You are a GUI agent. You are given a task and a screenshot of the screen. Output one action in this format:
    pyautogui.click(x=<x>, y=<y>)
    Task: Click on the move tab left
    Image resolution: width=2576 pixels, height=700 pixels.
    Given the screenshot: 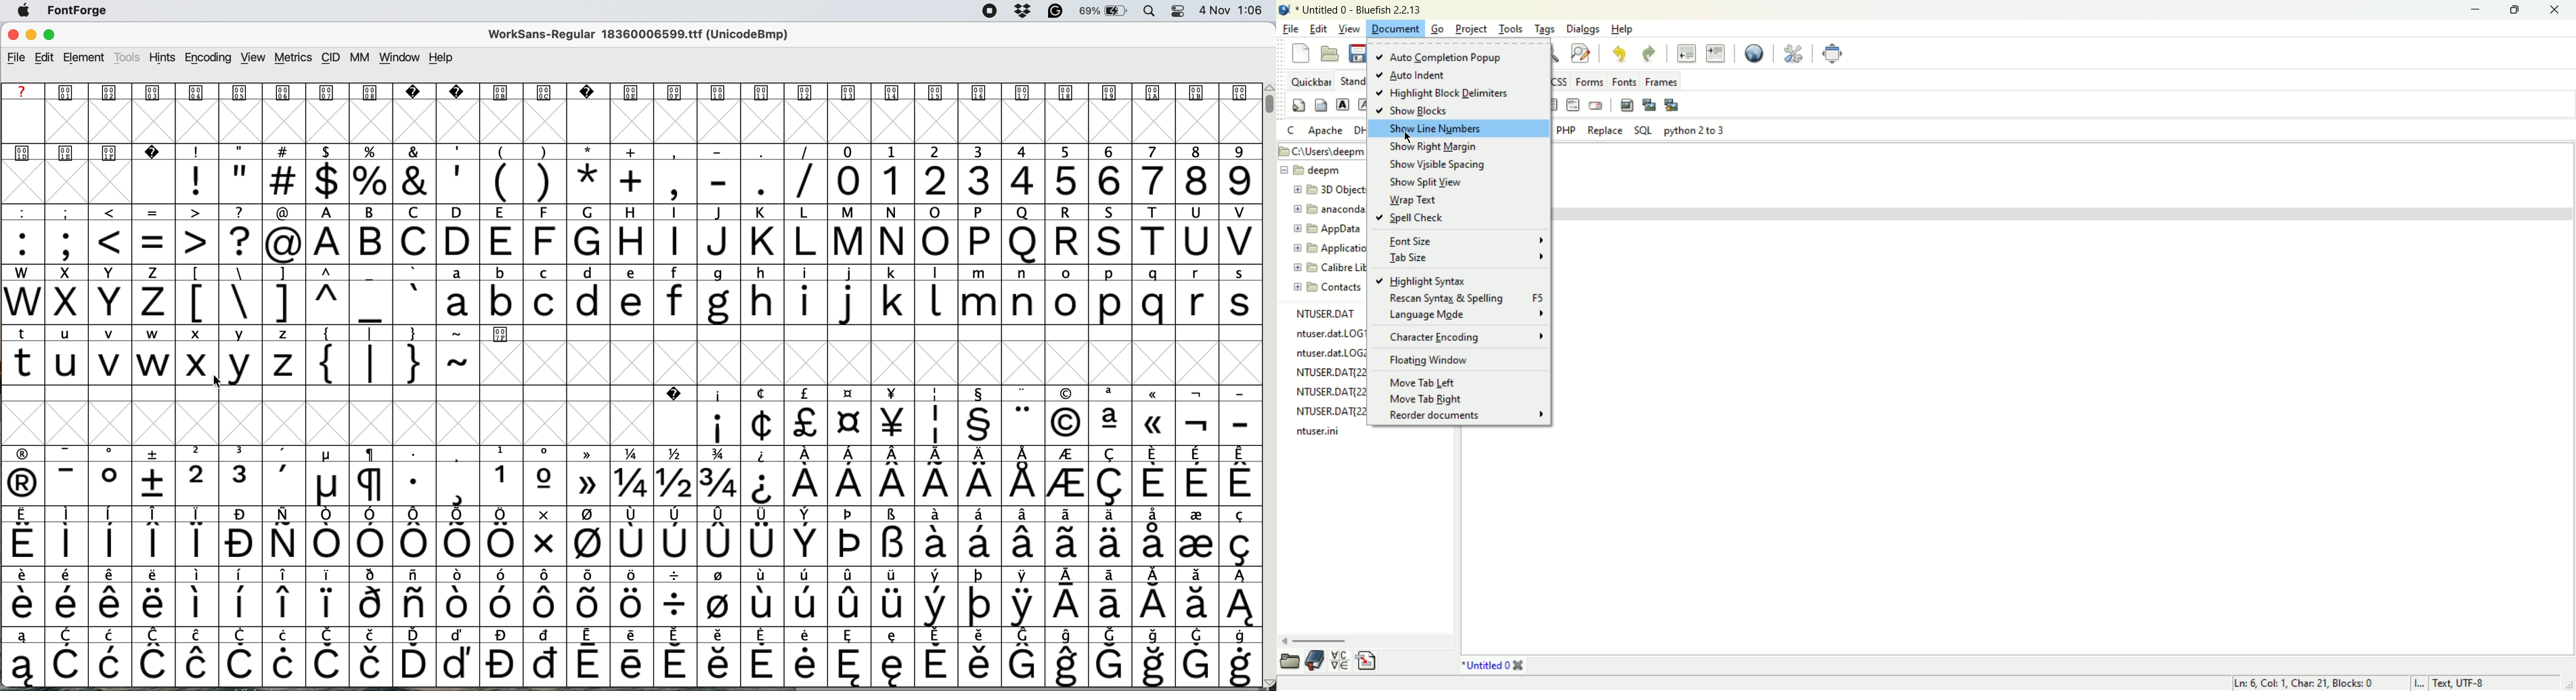 What is the action you would take?
    pyautogui.click(x=1422, y=383)
    